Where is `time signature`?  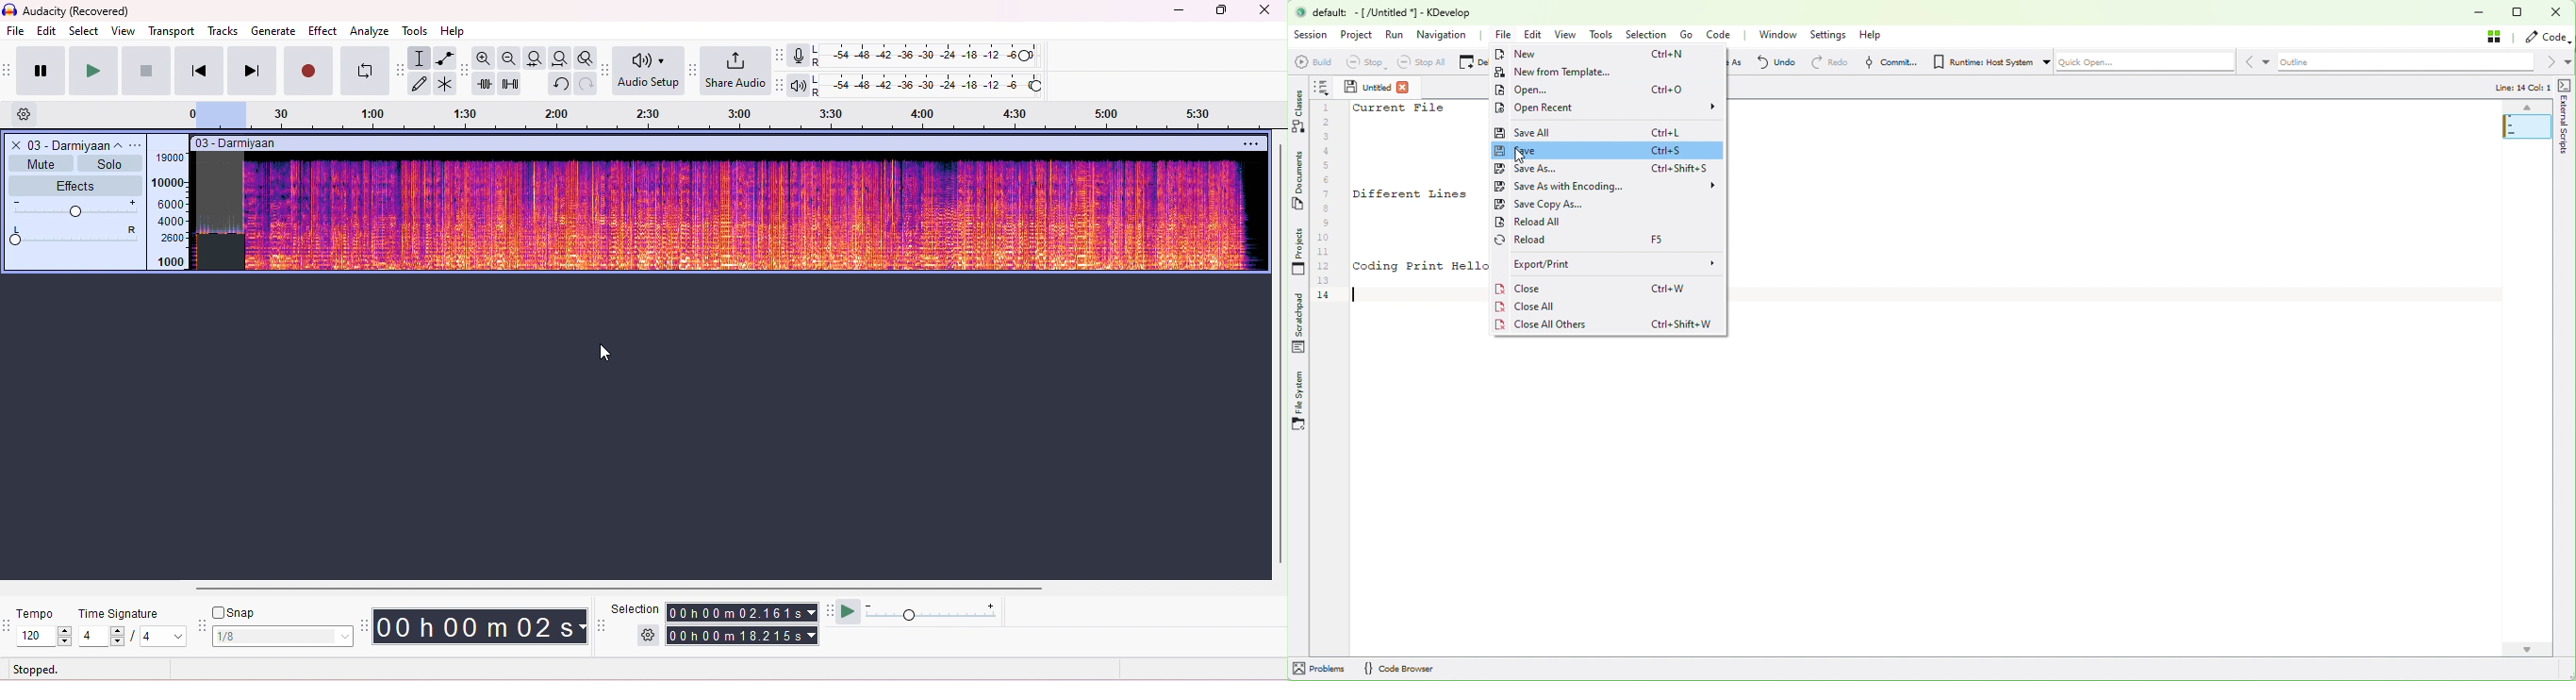 time signature is located at coordinates (117, 614).